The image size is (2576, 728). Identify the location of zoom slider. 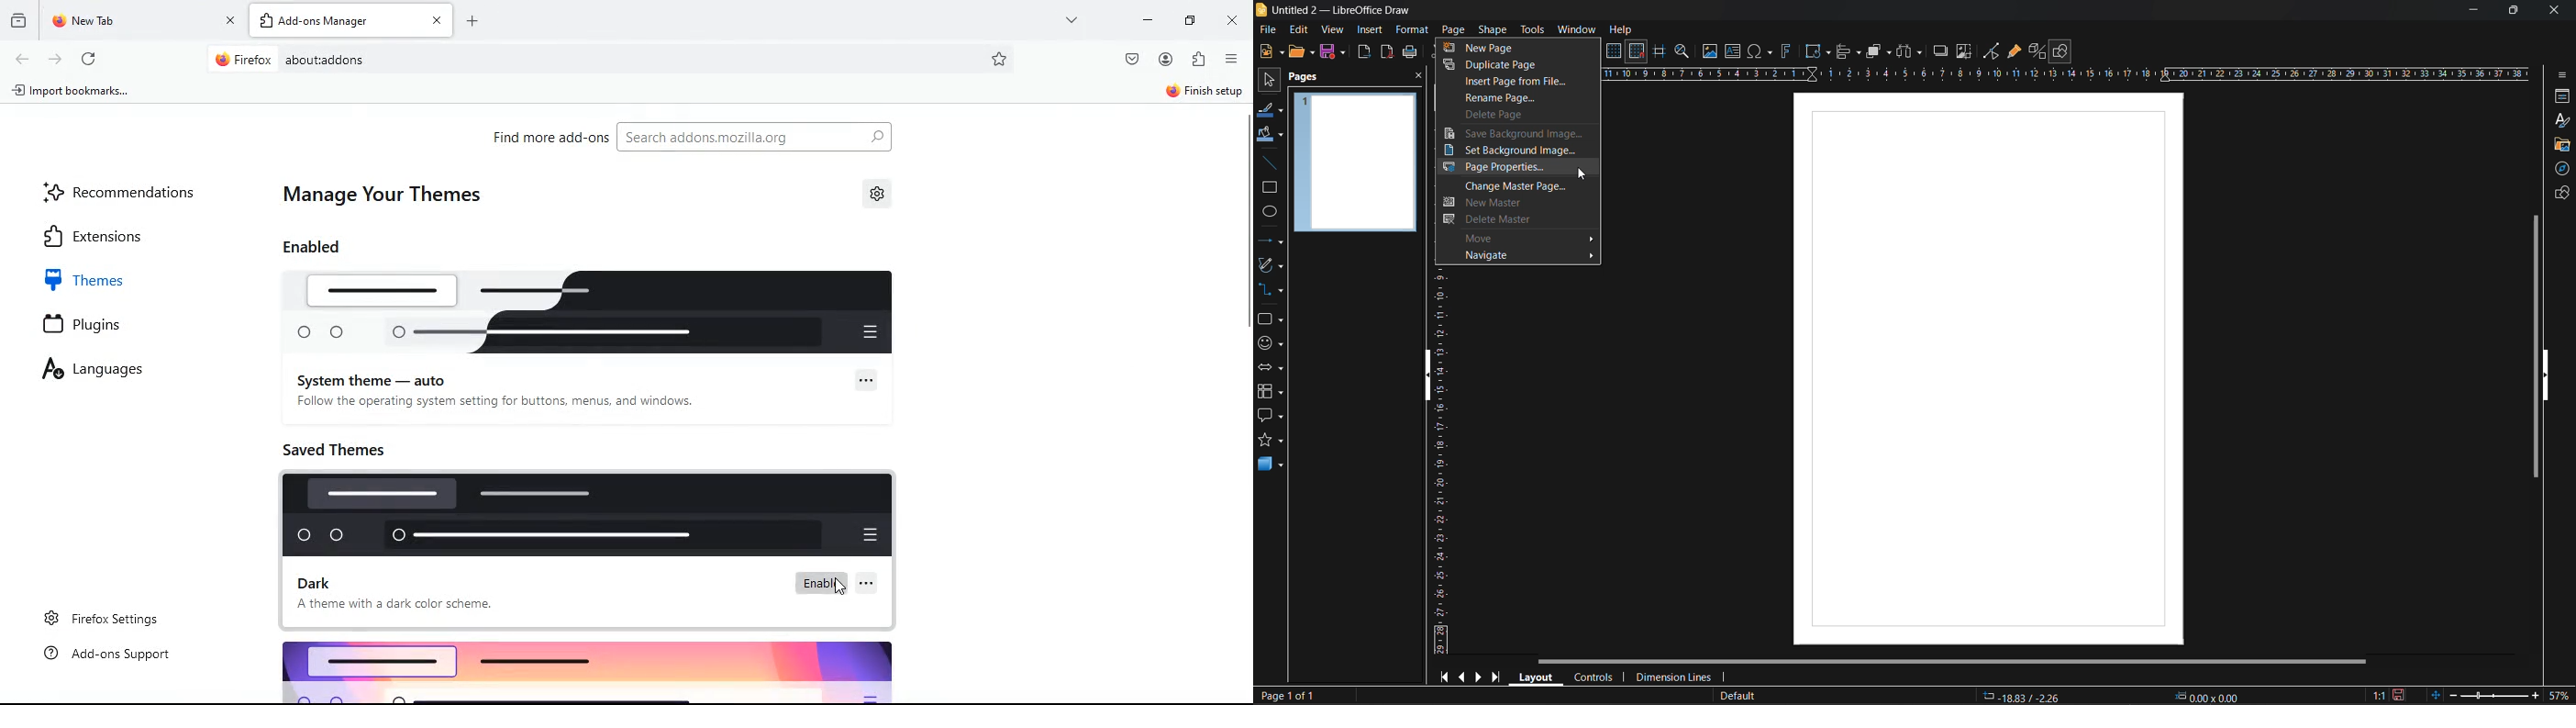
(2489, 696).